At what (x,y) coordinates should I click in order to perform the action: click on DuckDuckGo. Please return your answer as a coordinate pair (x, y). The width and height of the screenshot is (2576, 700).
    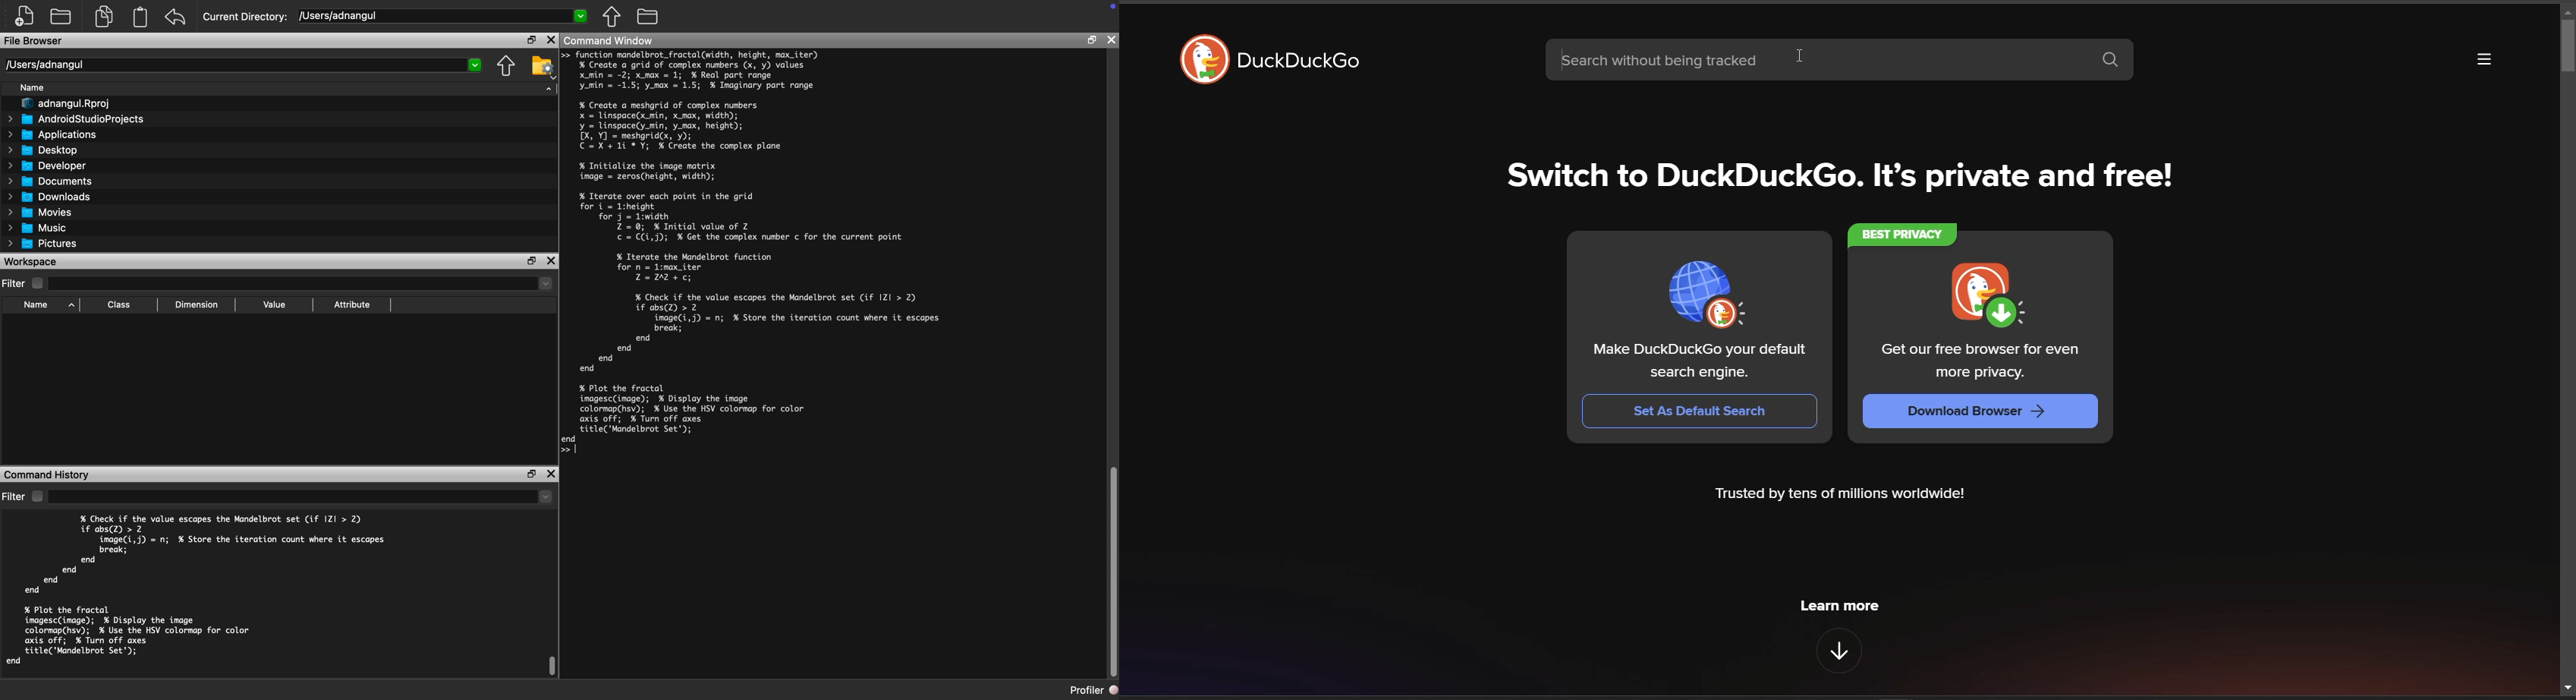
    Looking at the image, I should click on (1301, 61).